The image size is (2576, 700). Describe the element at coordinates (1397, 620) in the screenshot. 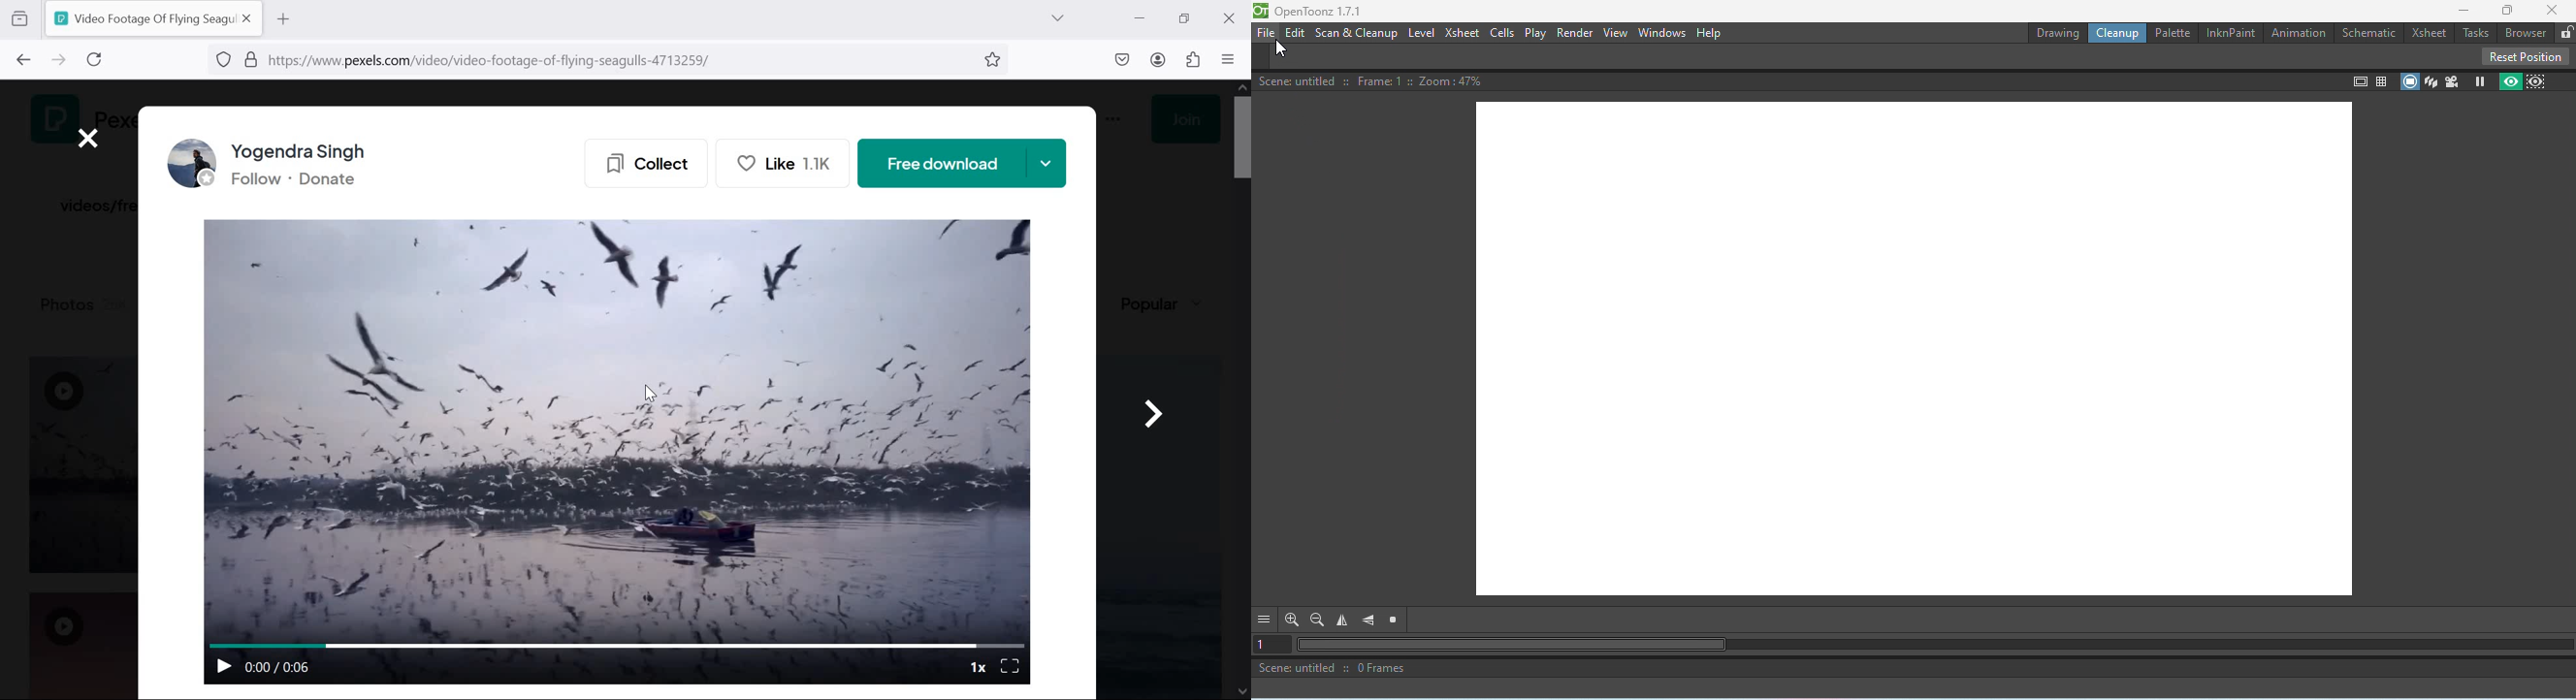

I see `Reset view` at that location.